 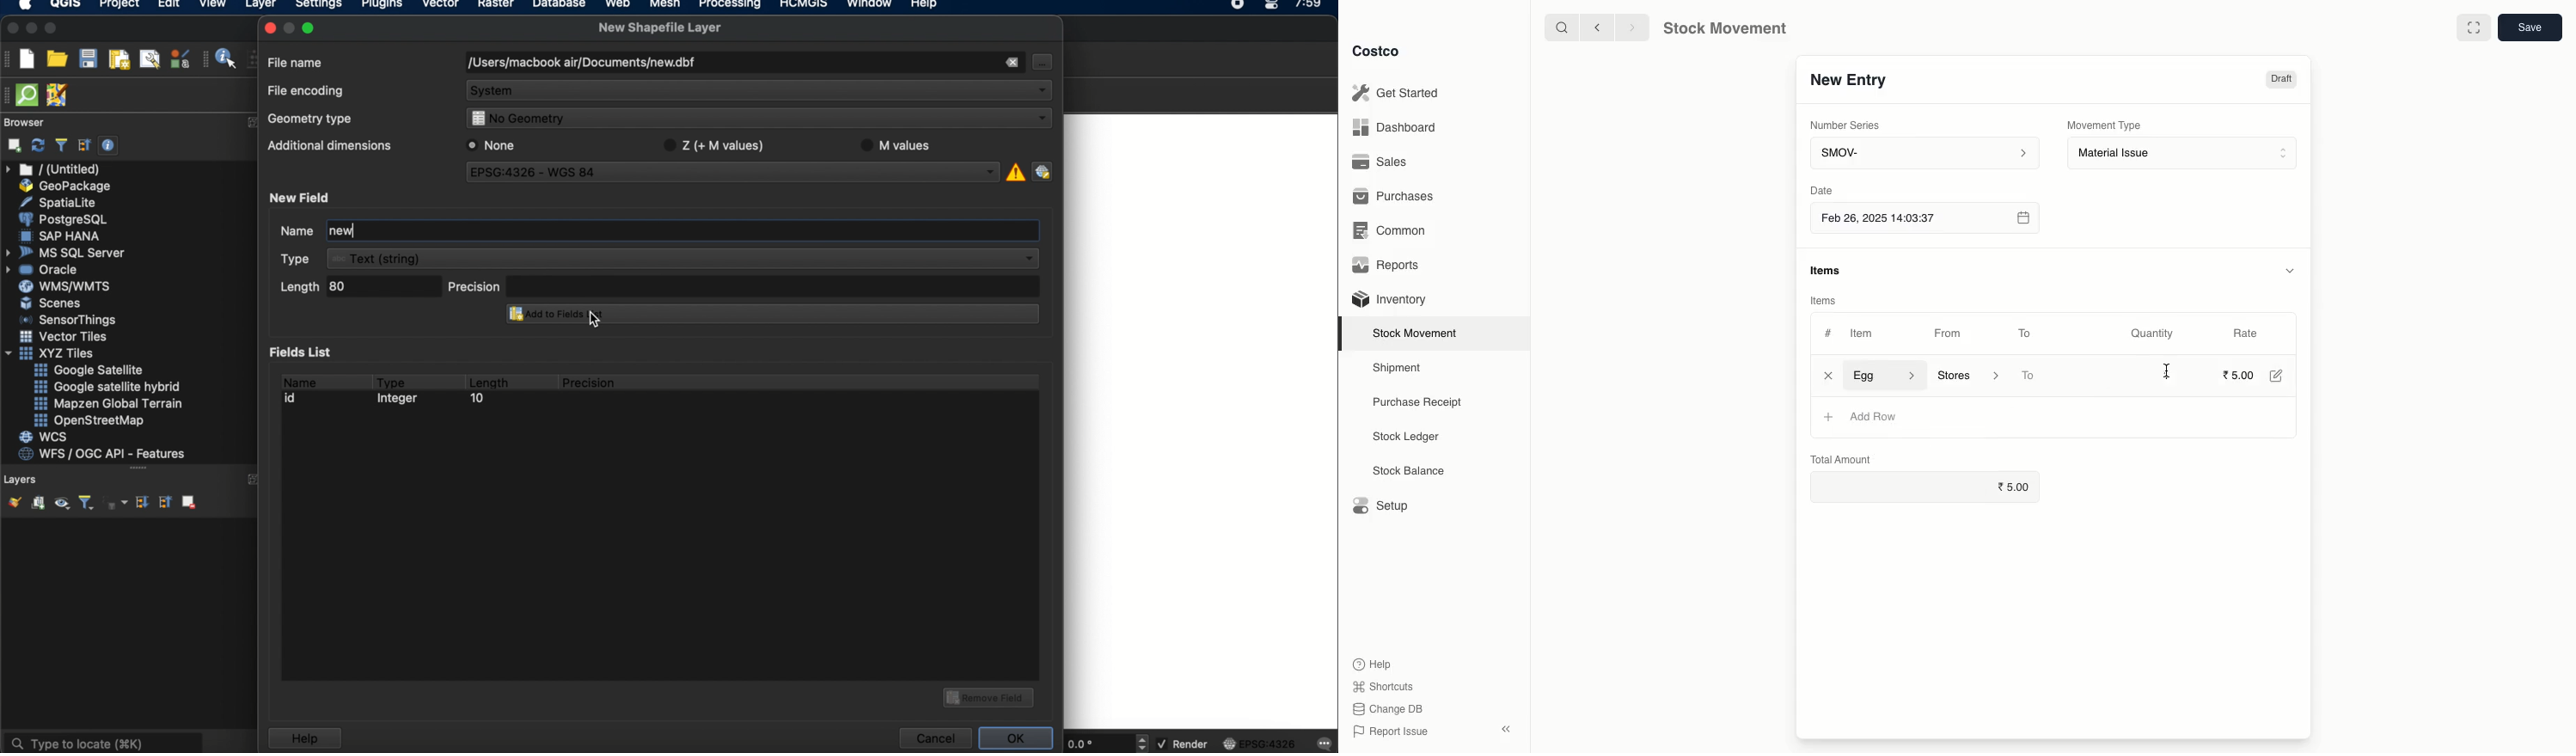 I want to click on EPSG:4326 - WGS 84, so click(x=734, y=174).